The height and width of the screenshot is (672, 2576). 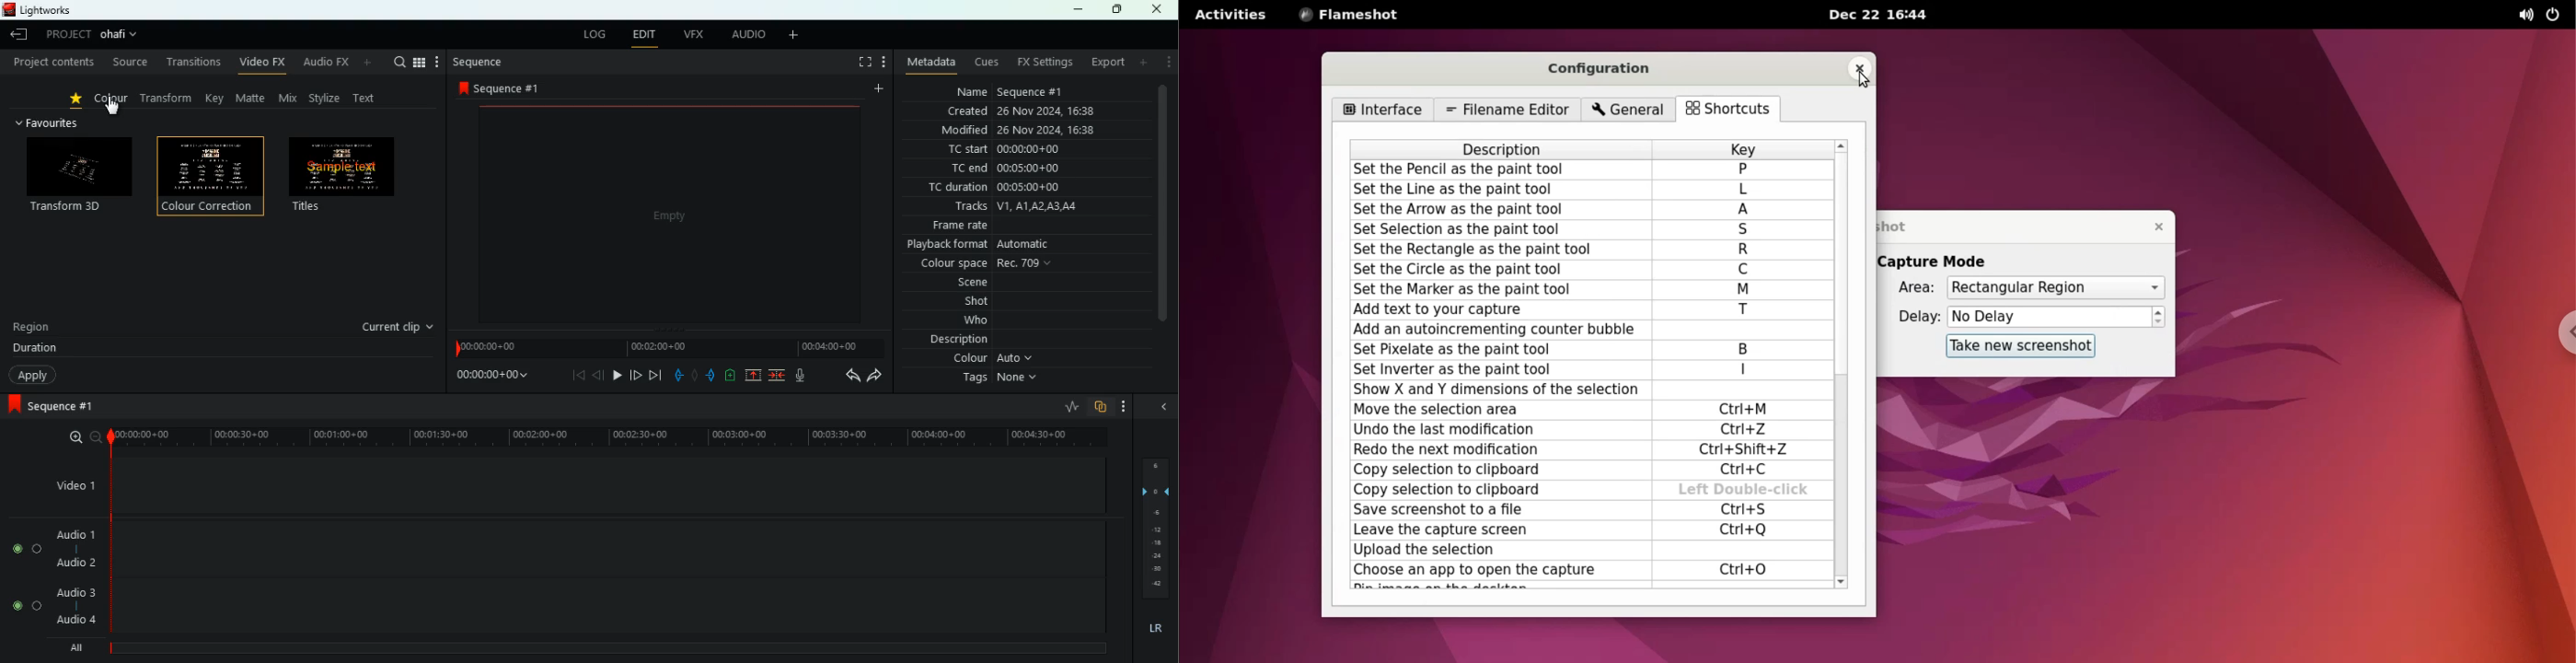 What do you see at coordinates (1021, 91) in the screenshot?
I see `name` at bounding box center [1021, 91].